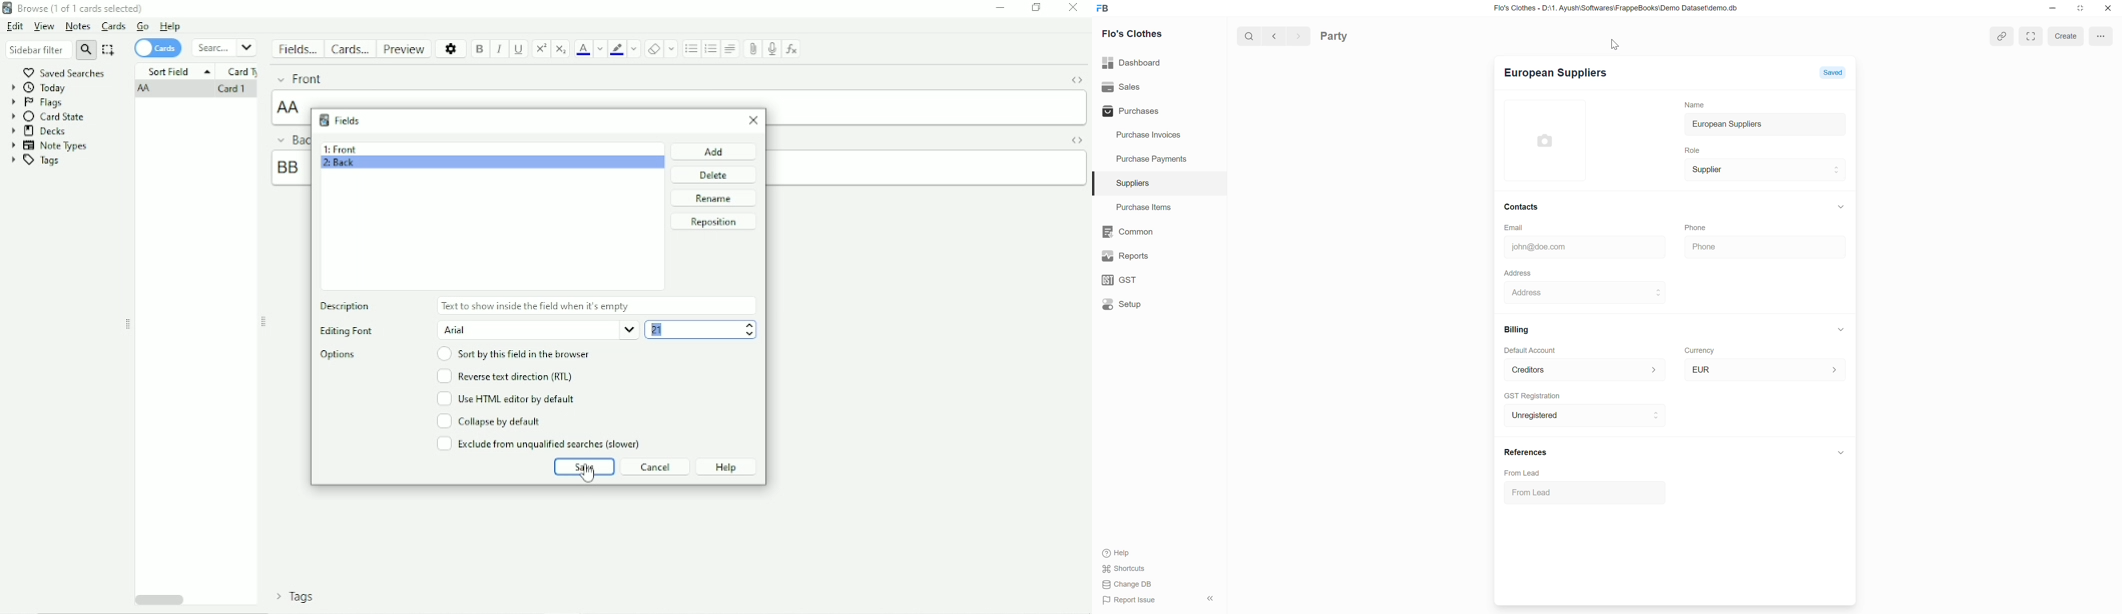 Image resolution: width=2128 pixels, height=616 pixels. I want to click on AA, so click(291, 107).